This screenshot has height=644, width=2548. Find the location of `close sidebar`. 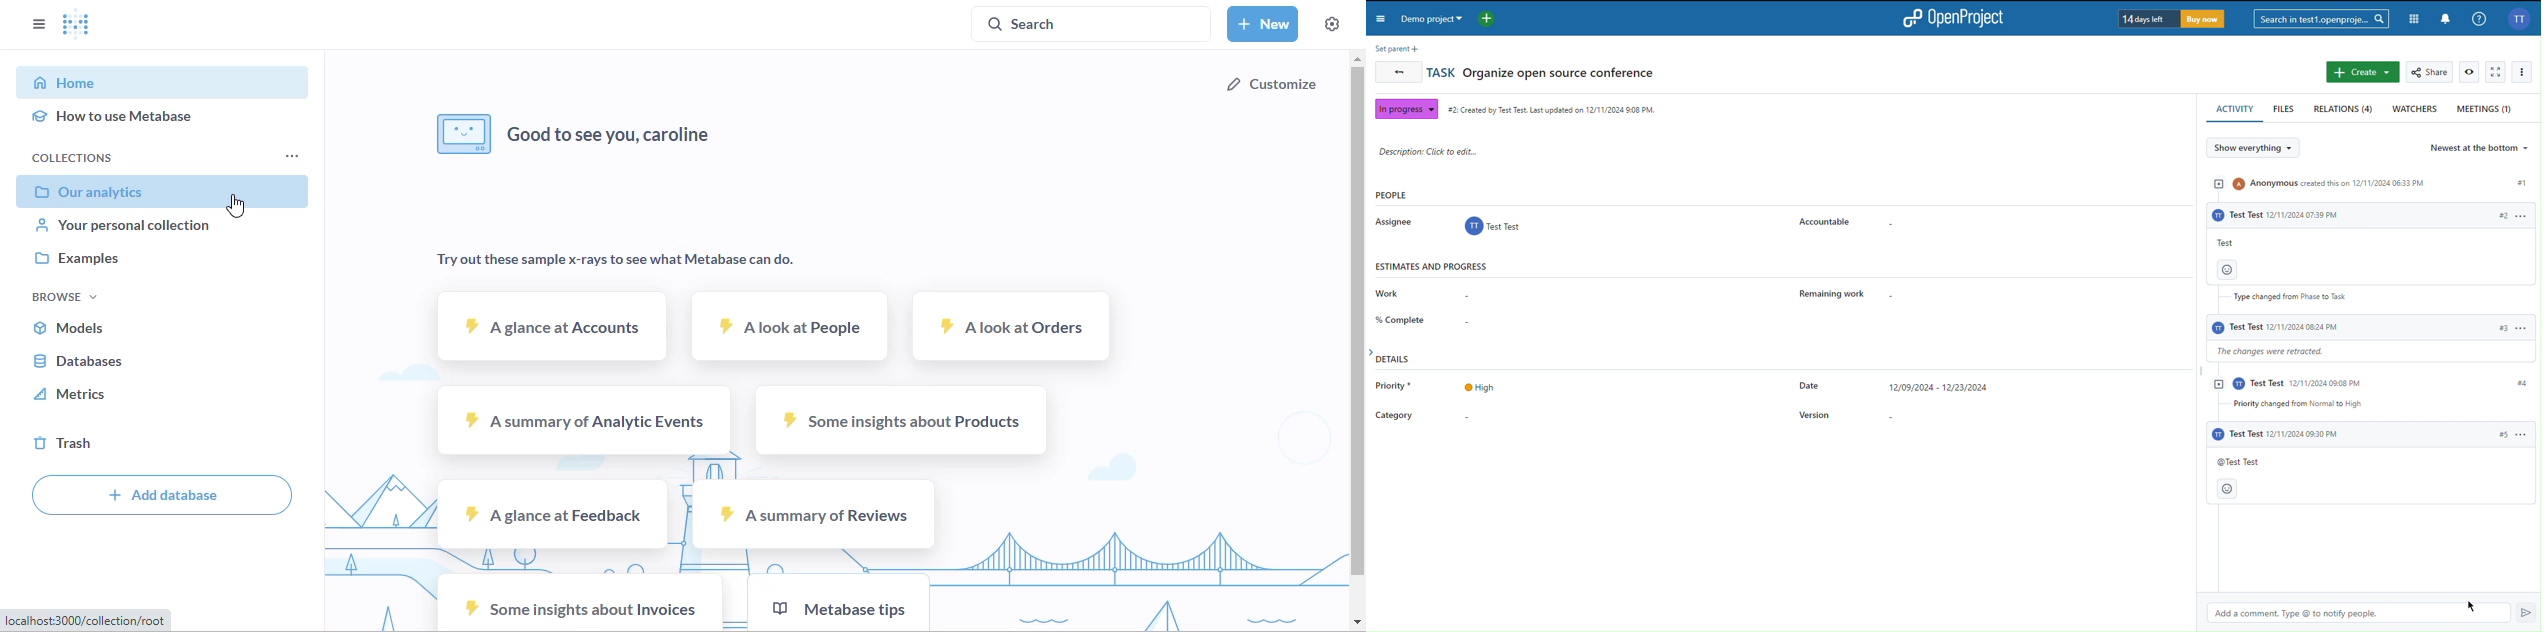

close sidebar is located at coordinates (39, 23).